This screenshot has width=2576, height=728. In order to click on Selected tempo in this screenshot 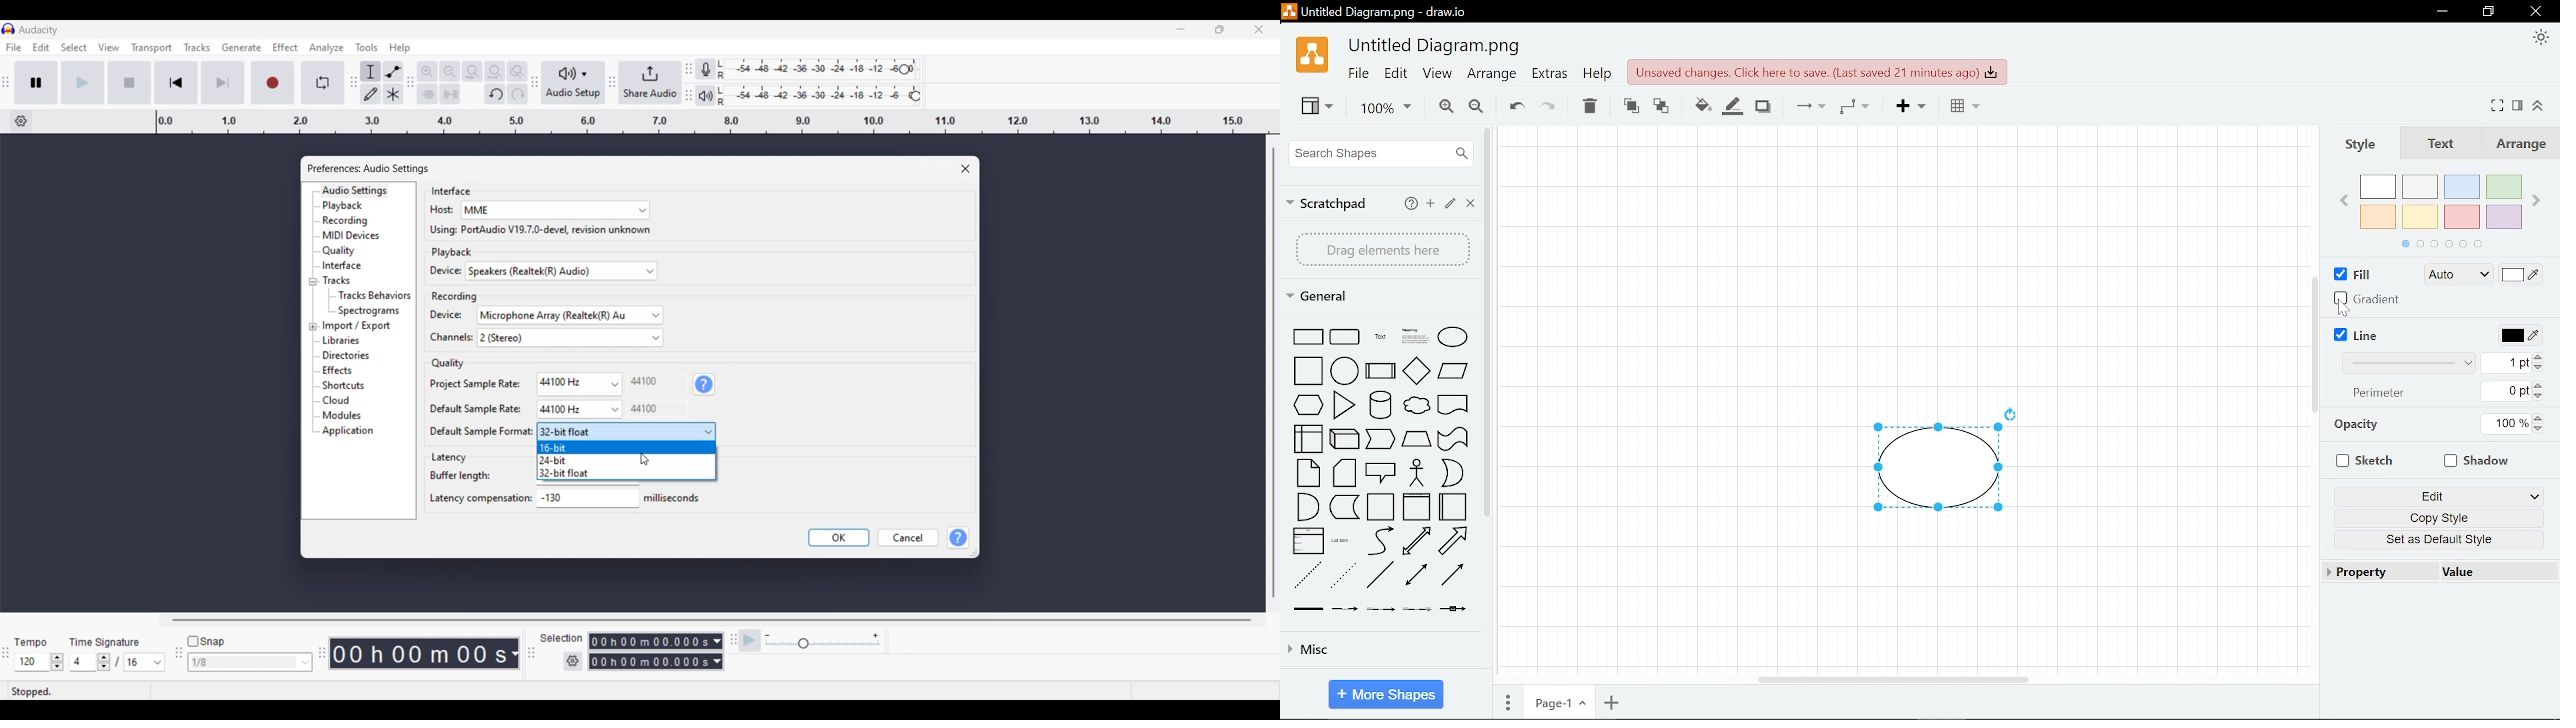, I will do `click(31, 662)`.